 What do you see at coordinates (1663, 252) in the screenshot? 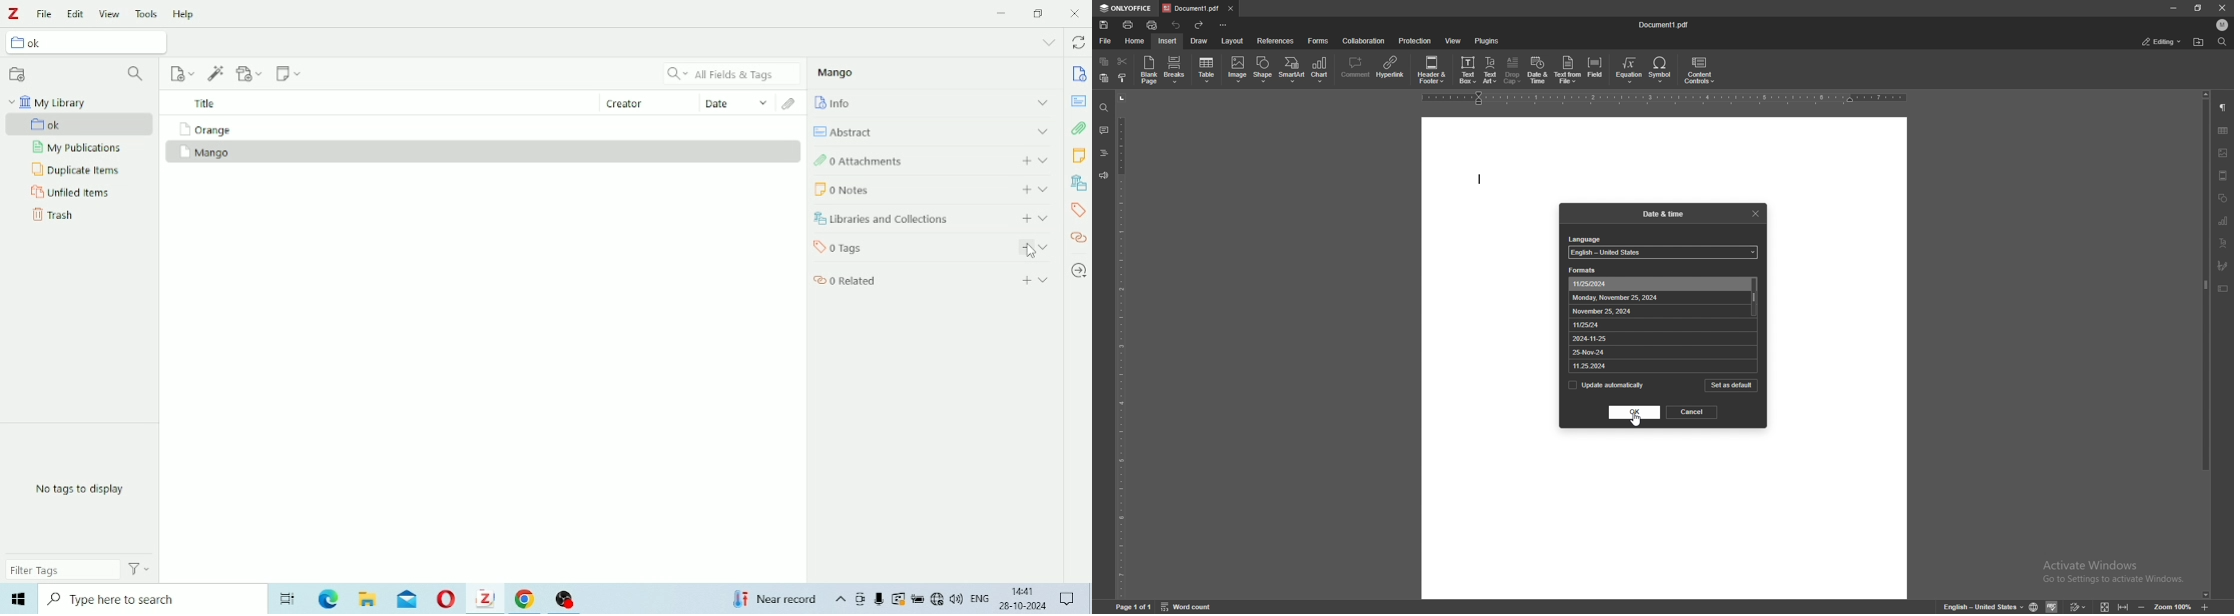
I see `language` at bounding box center [1663, 252].